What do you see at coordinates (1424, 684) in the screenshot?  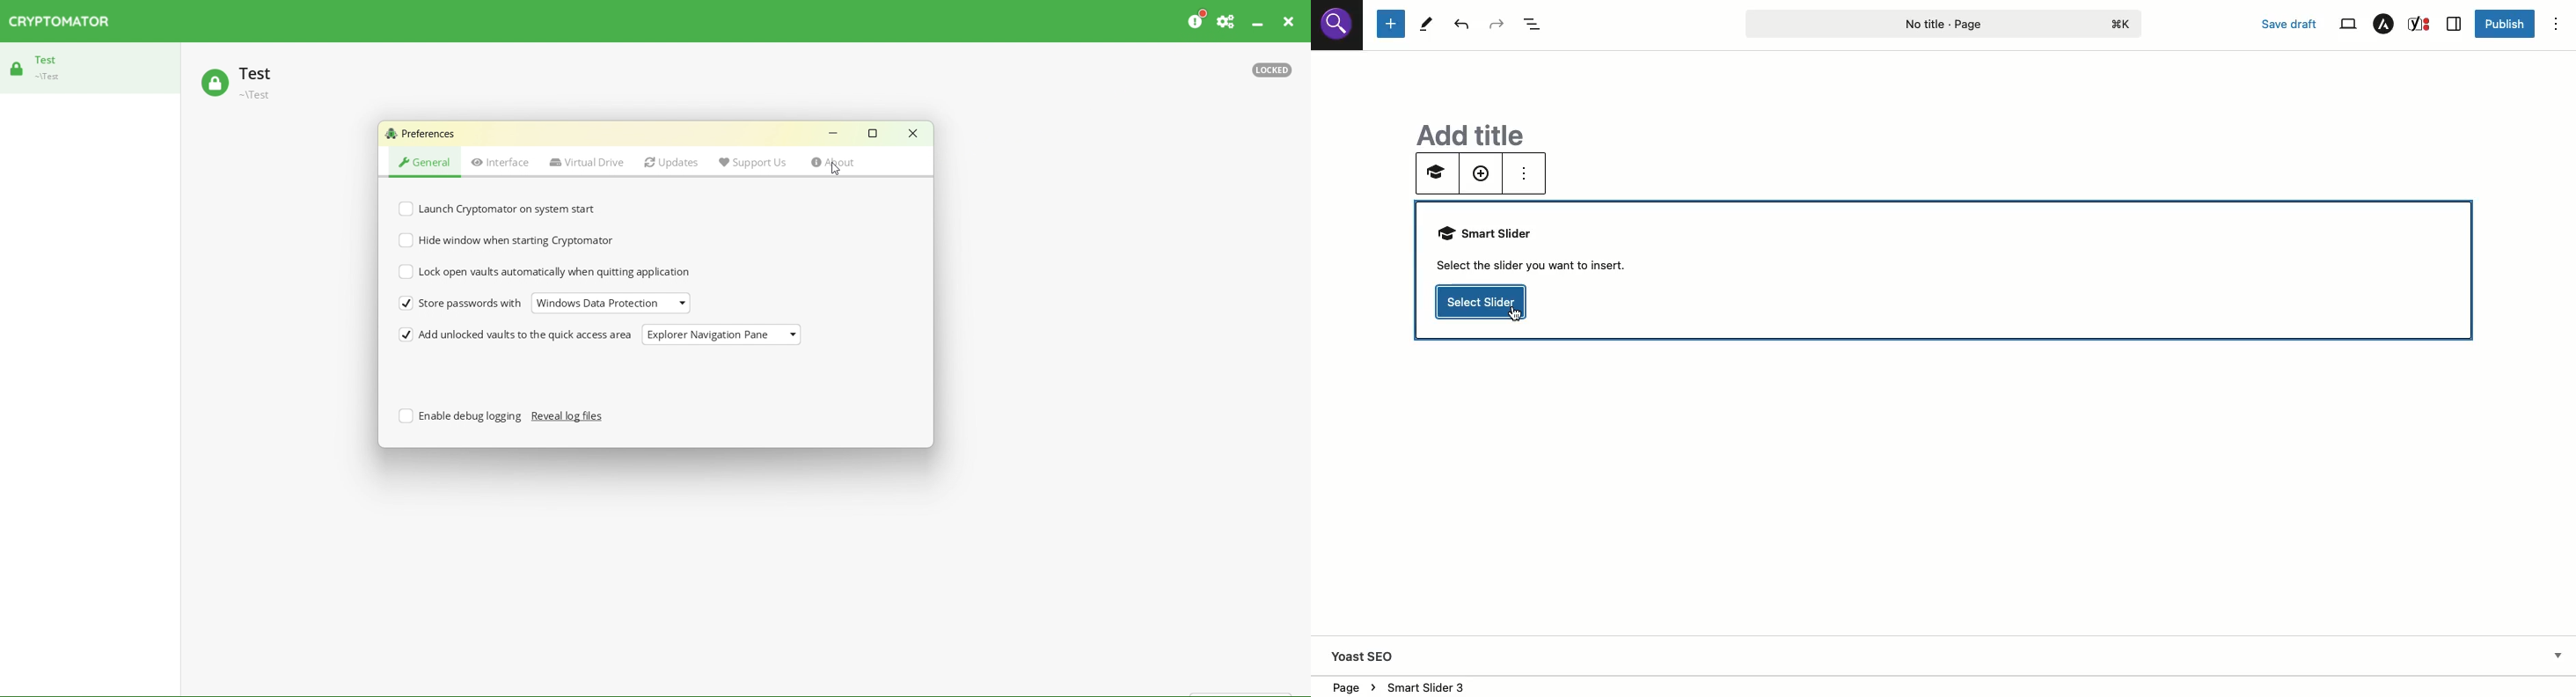 I see `smart sider 3` at bounding box center [1424, 684].